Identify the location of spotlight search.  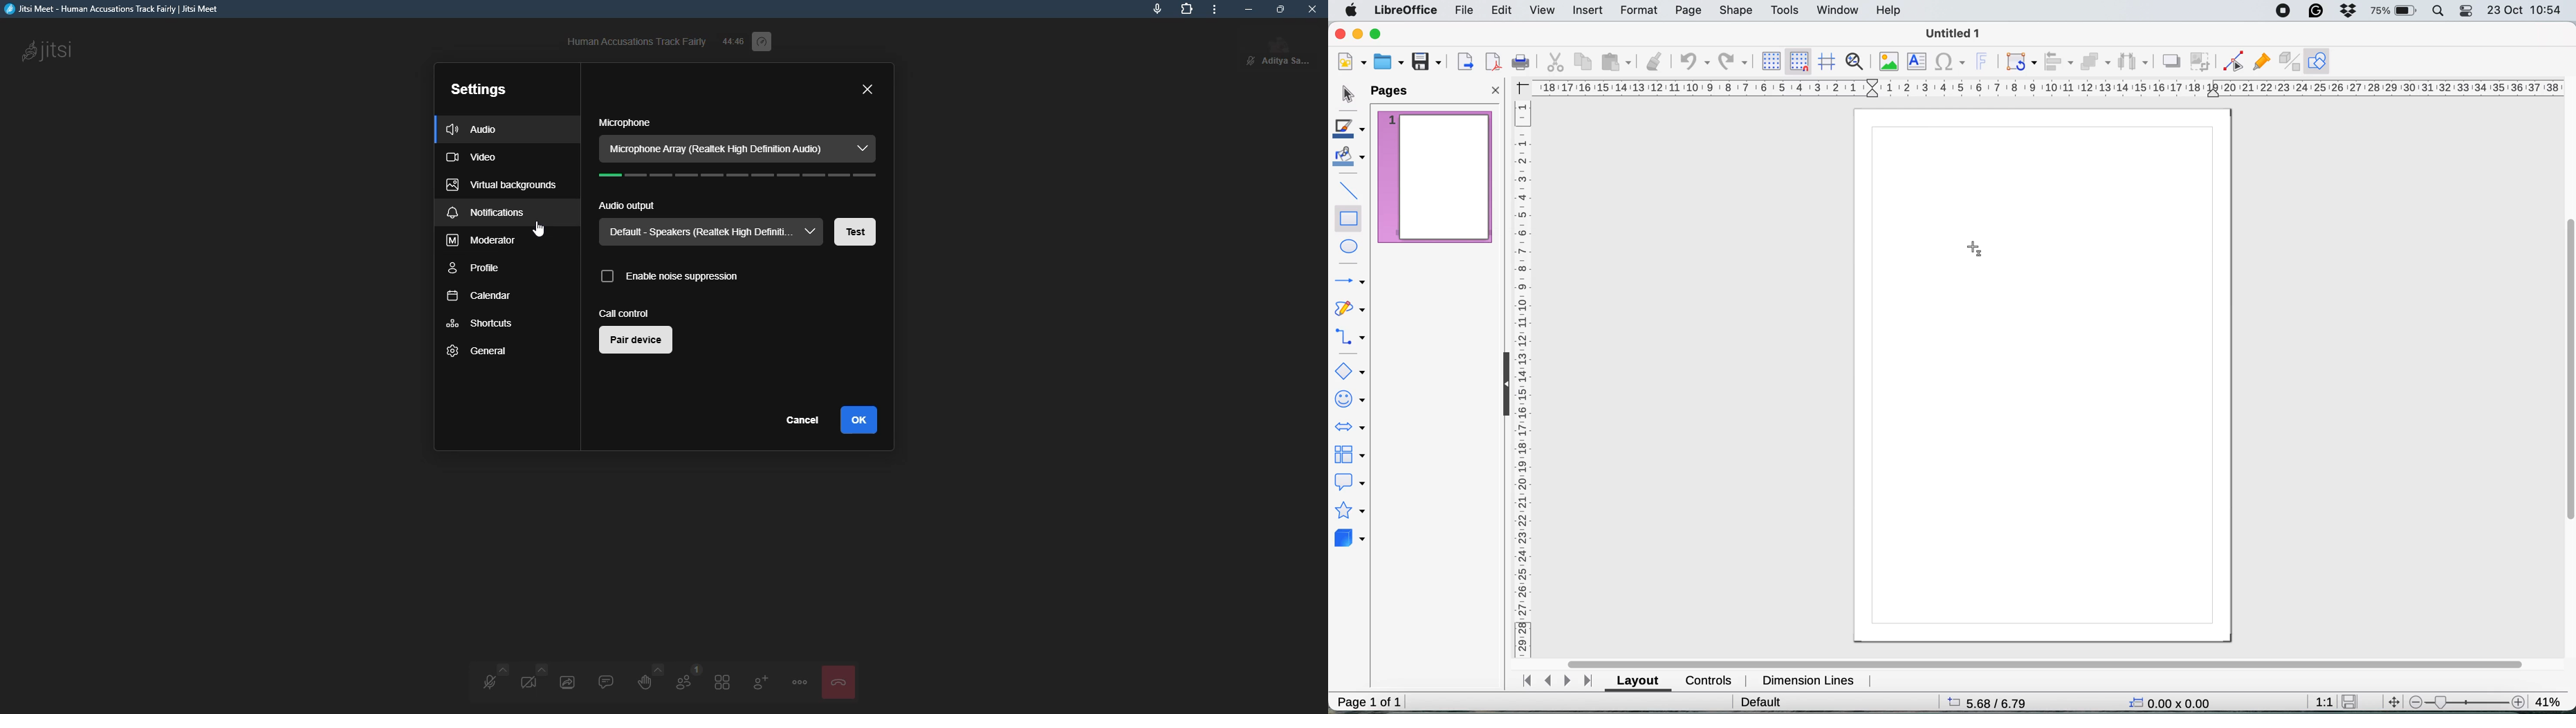
(2439, 11).